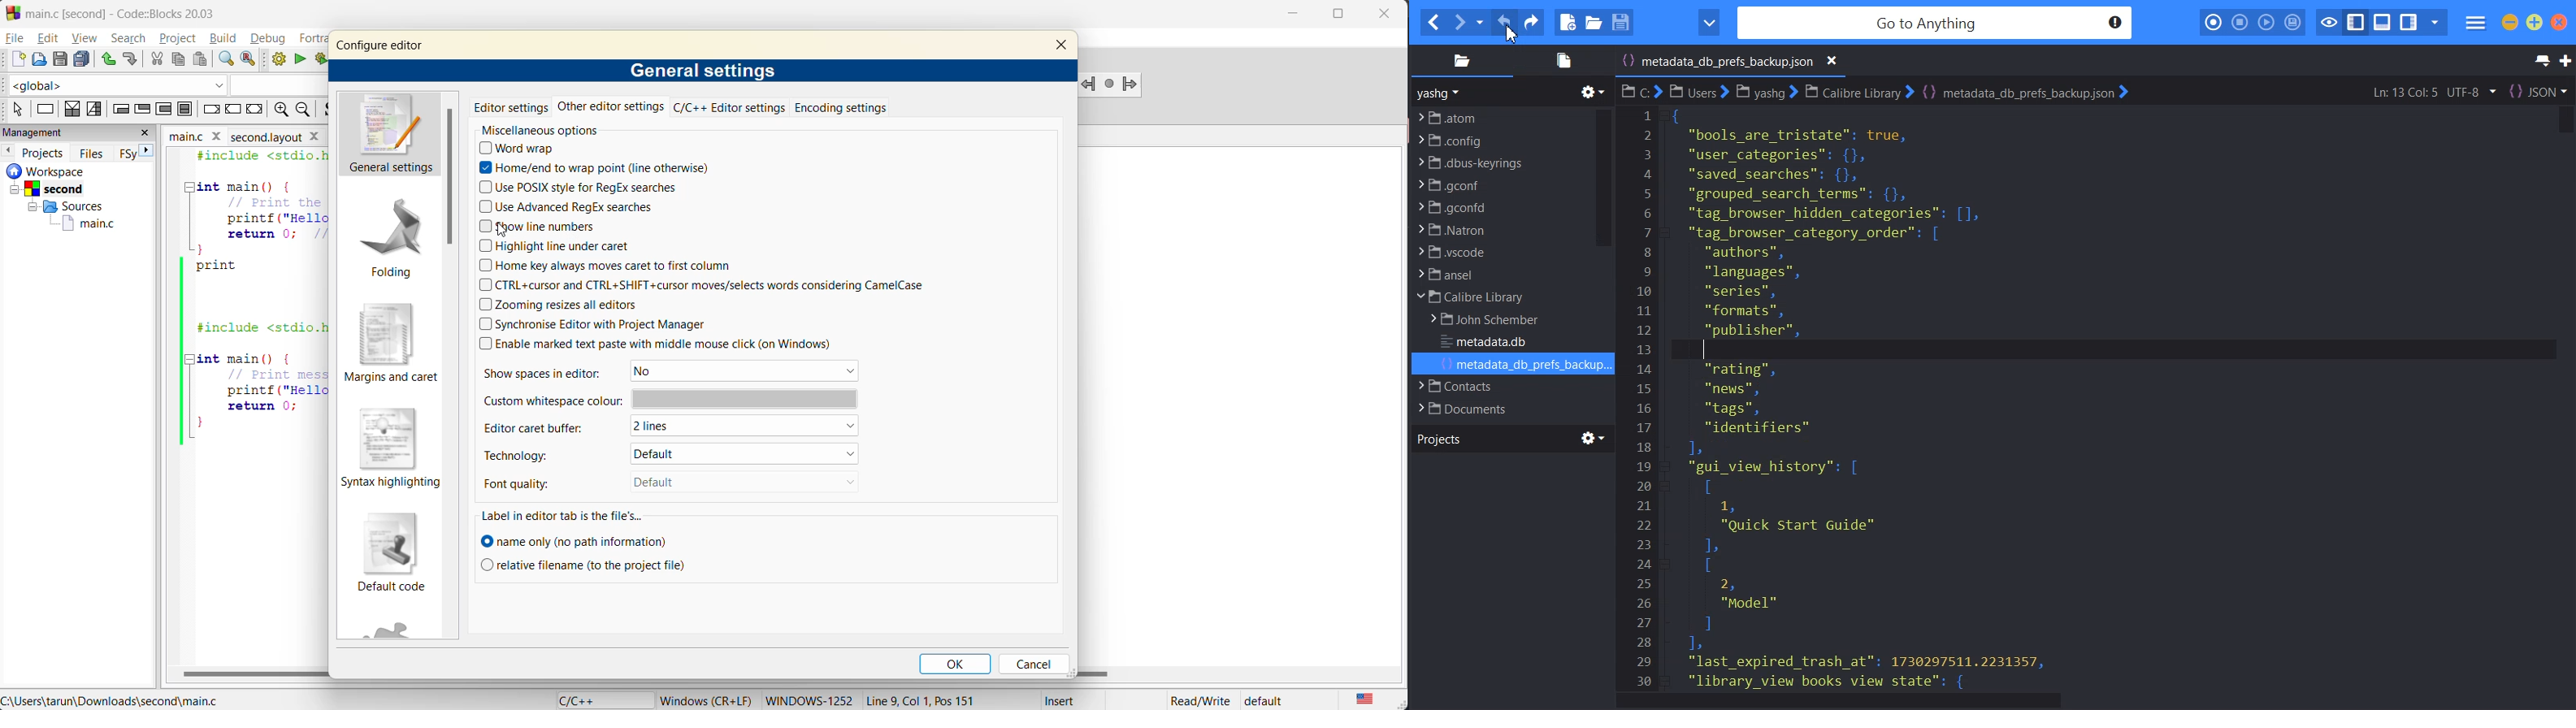 This screenshot has width=2576, height=728. I want to click on vertical scroll bar, so click(452, 176).